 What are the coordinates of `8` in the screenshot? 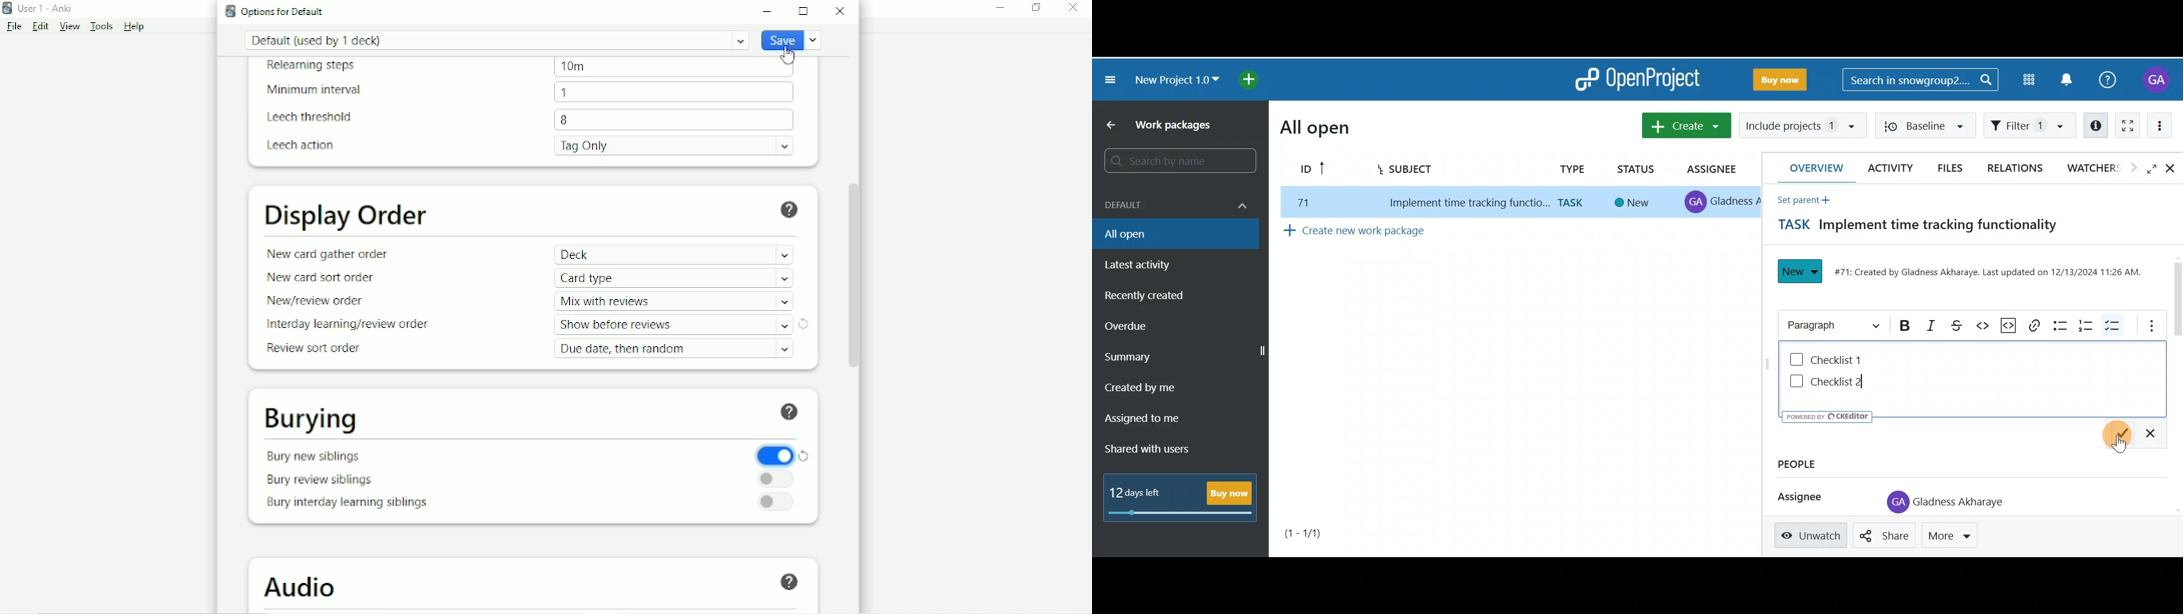 It's located at (567, 121).